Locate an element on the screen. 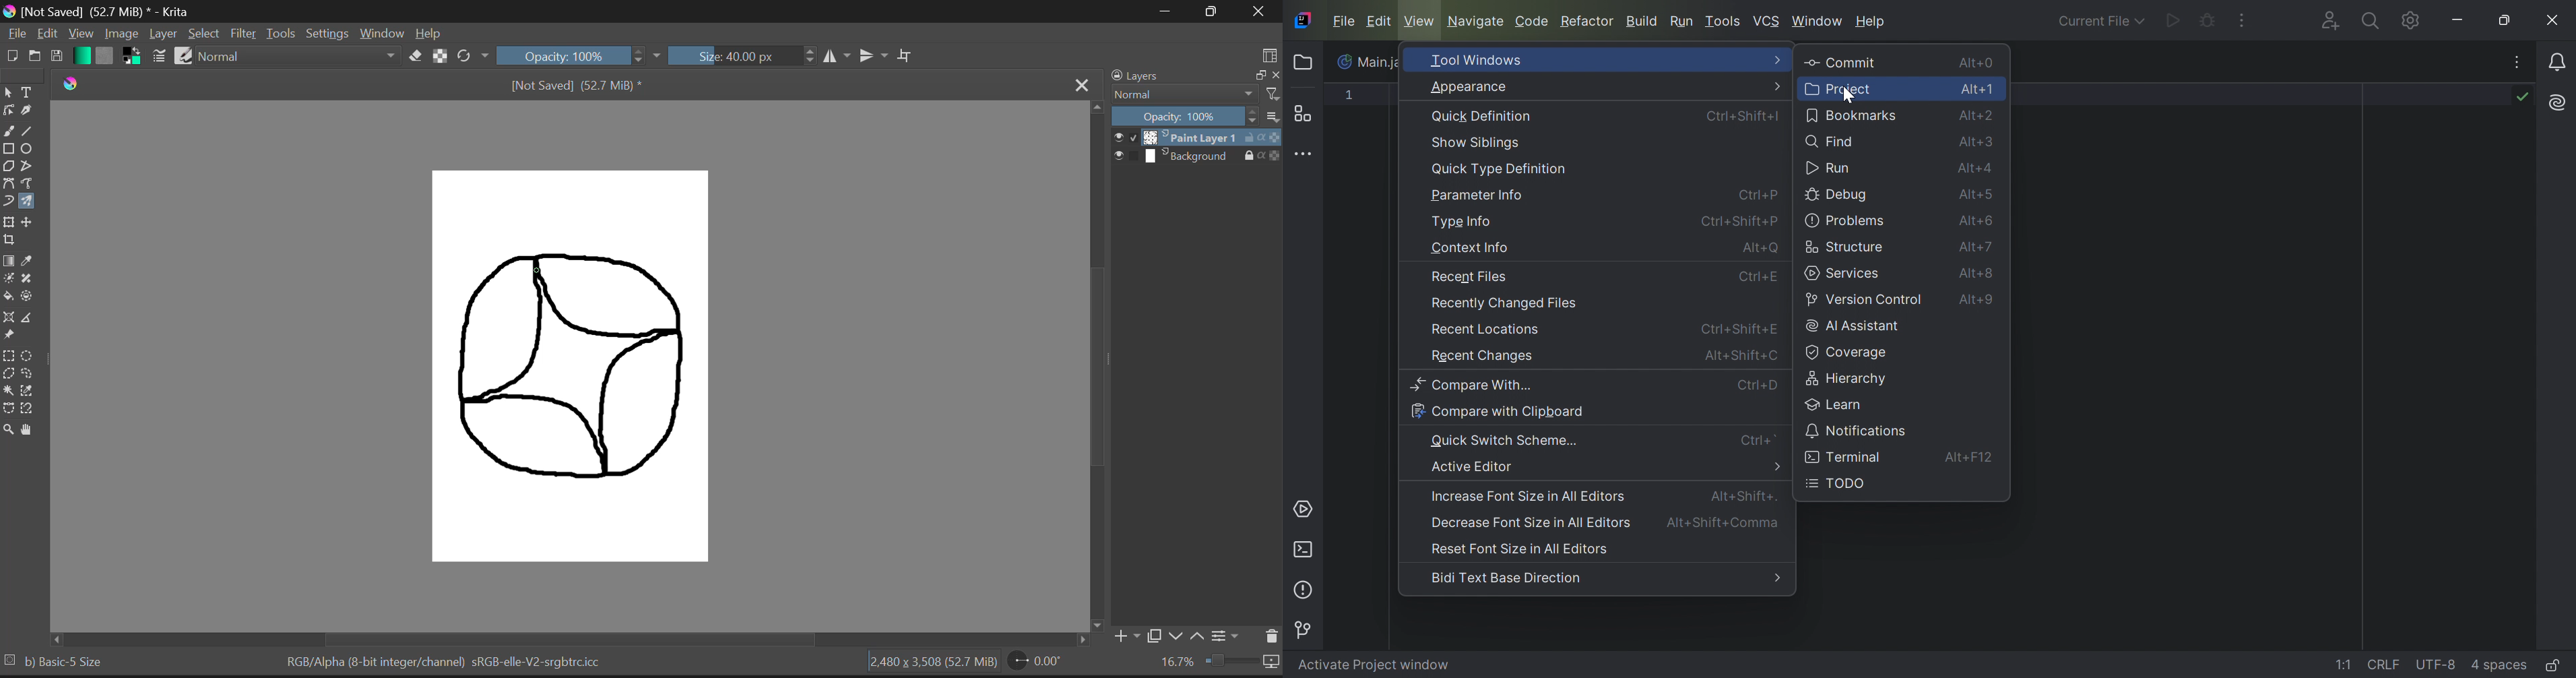 This screenshot has height=700, width=2576. Close is located at coordinates (1083, 85).